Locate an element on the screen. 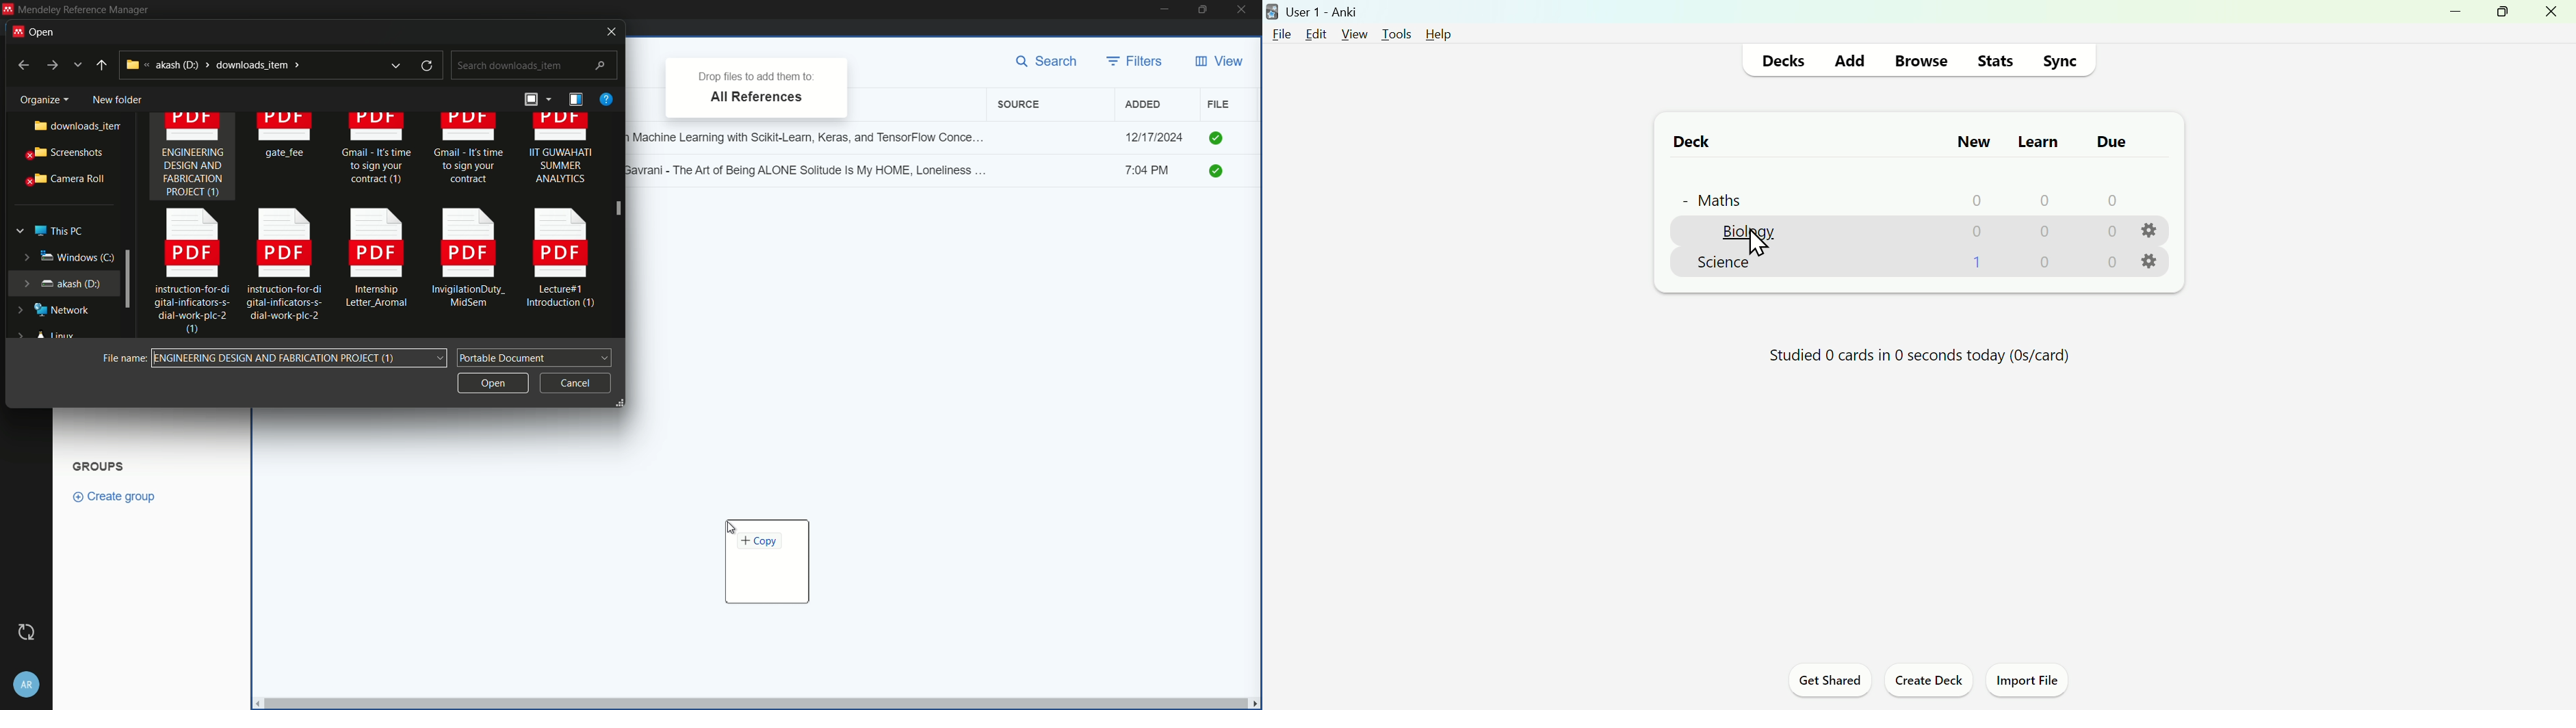 This screenshot has width=2576, height=728. Stats is located at coordinates (1993, 60).